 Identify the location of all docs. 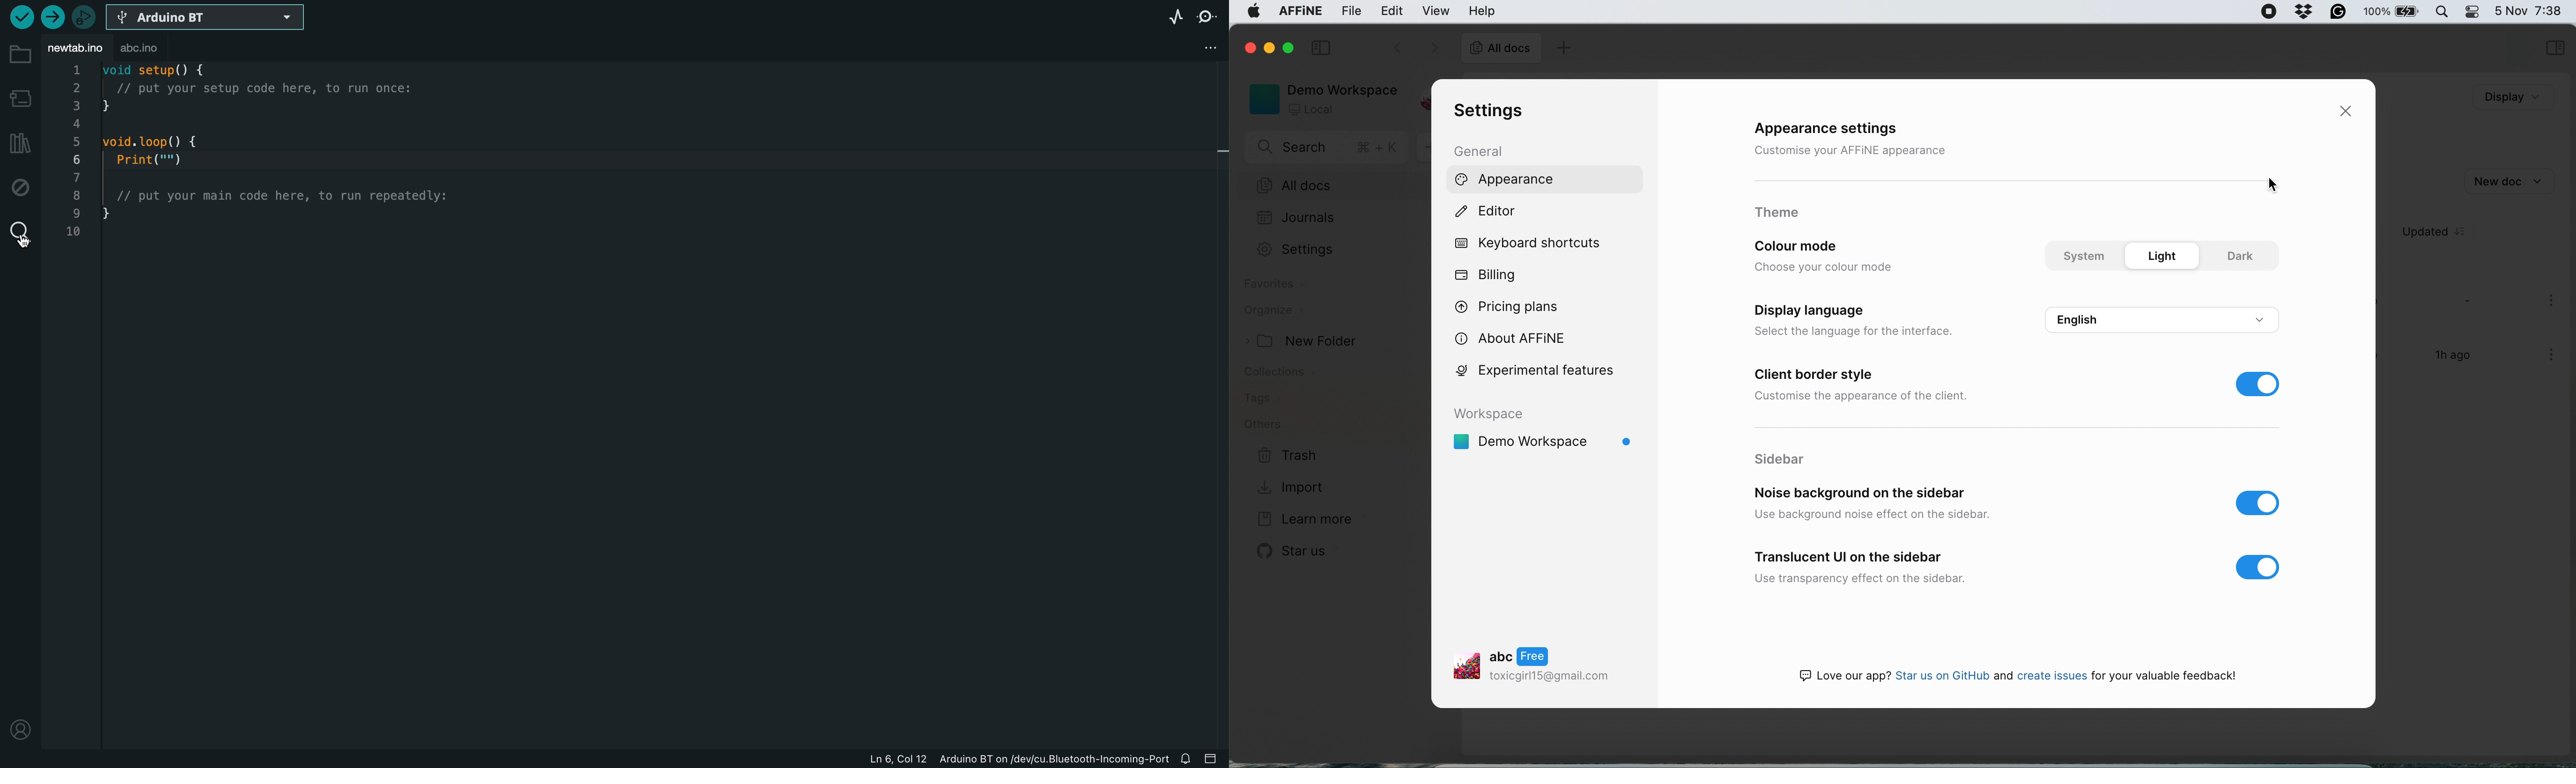
(1497, 48).